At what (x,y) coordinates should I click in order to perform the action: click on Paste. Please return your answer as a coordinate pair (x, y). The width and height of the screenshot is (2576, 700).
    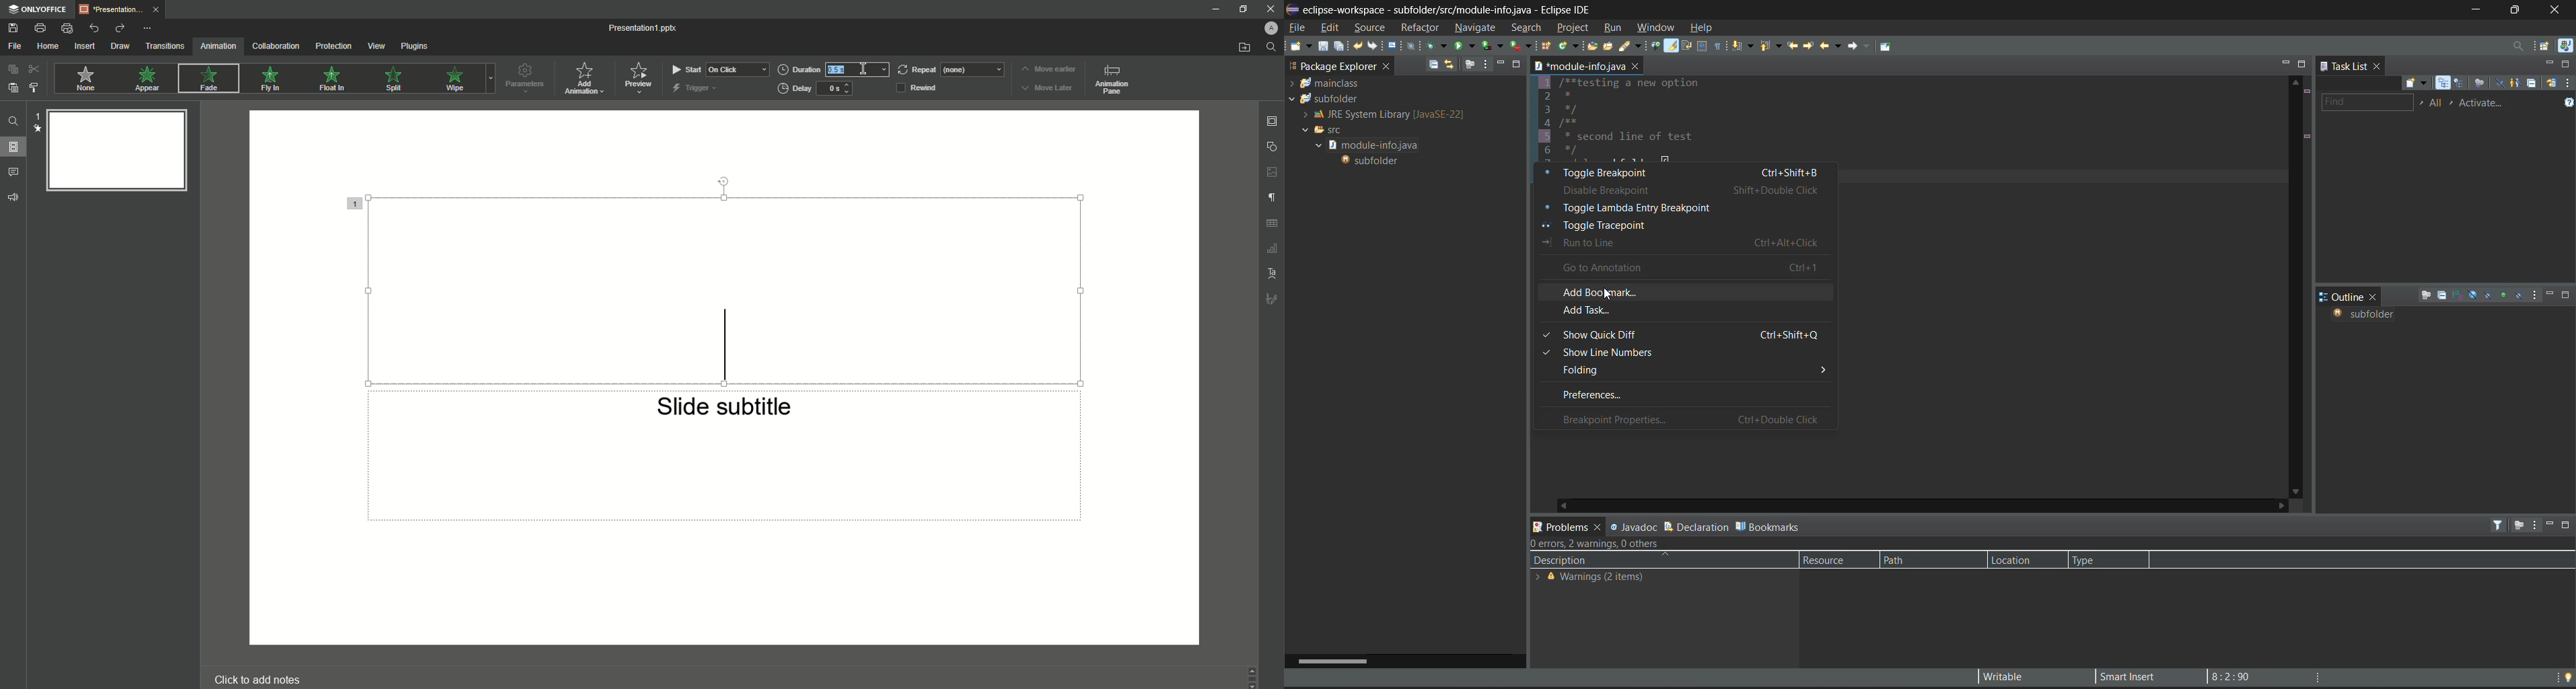
    Looking at the image, I should click on (13, 87).